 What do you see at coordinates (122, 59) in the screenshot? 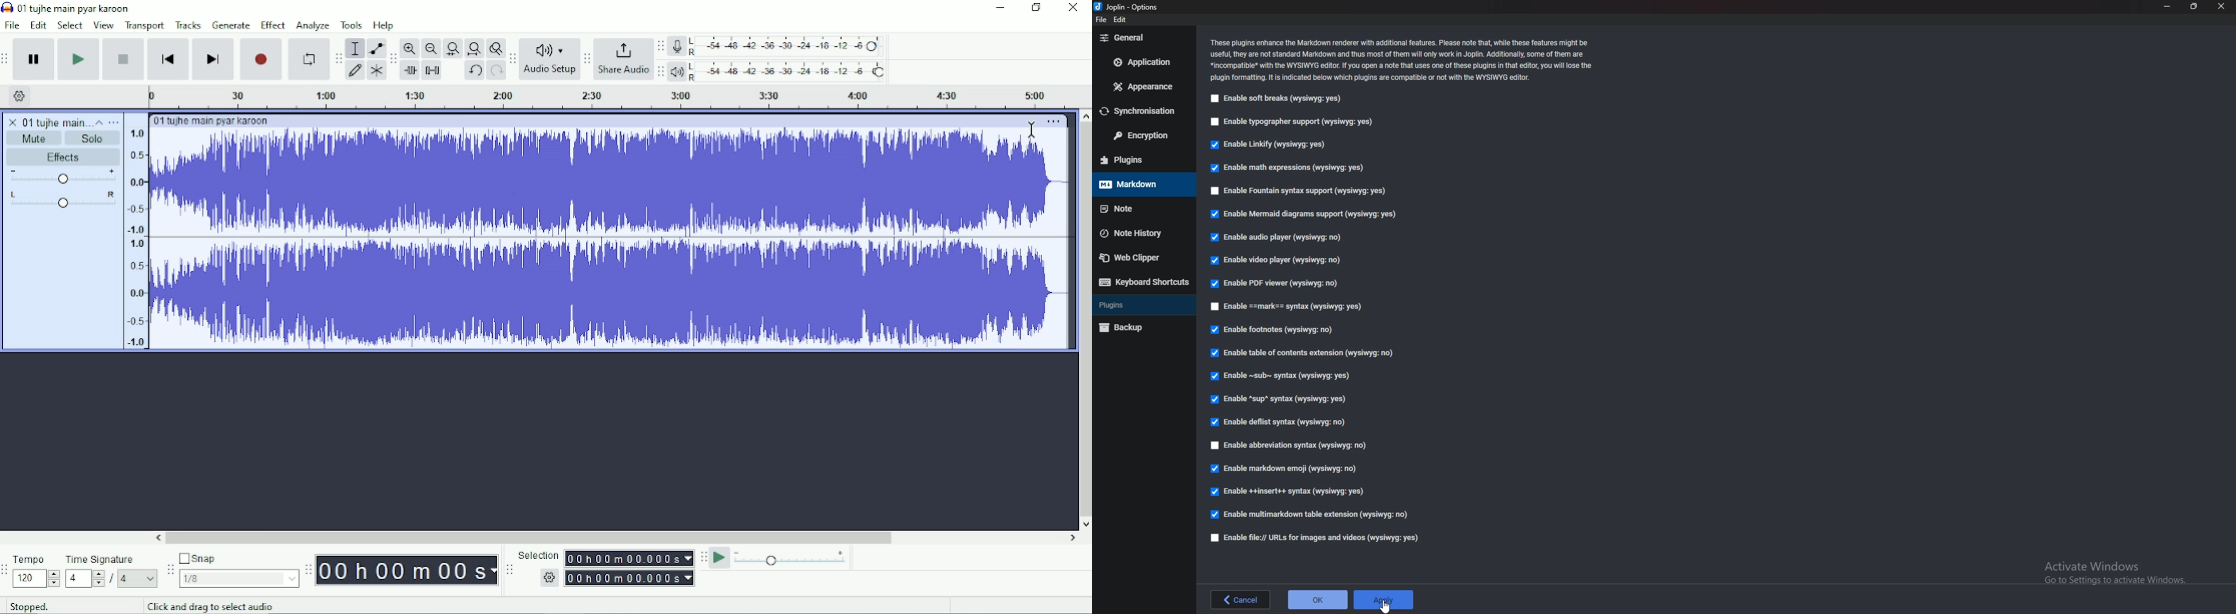
I see `Stop` at bounding box center [122, 59].